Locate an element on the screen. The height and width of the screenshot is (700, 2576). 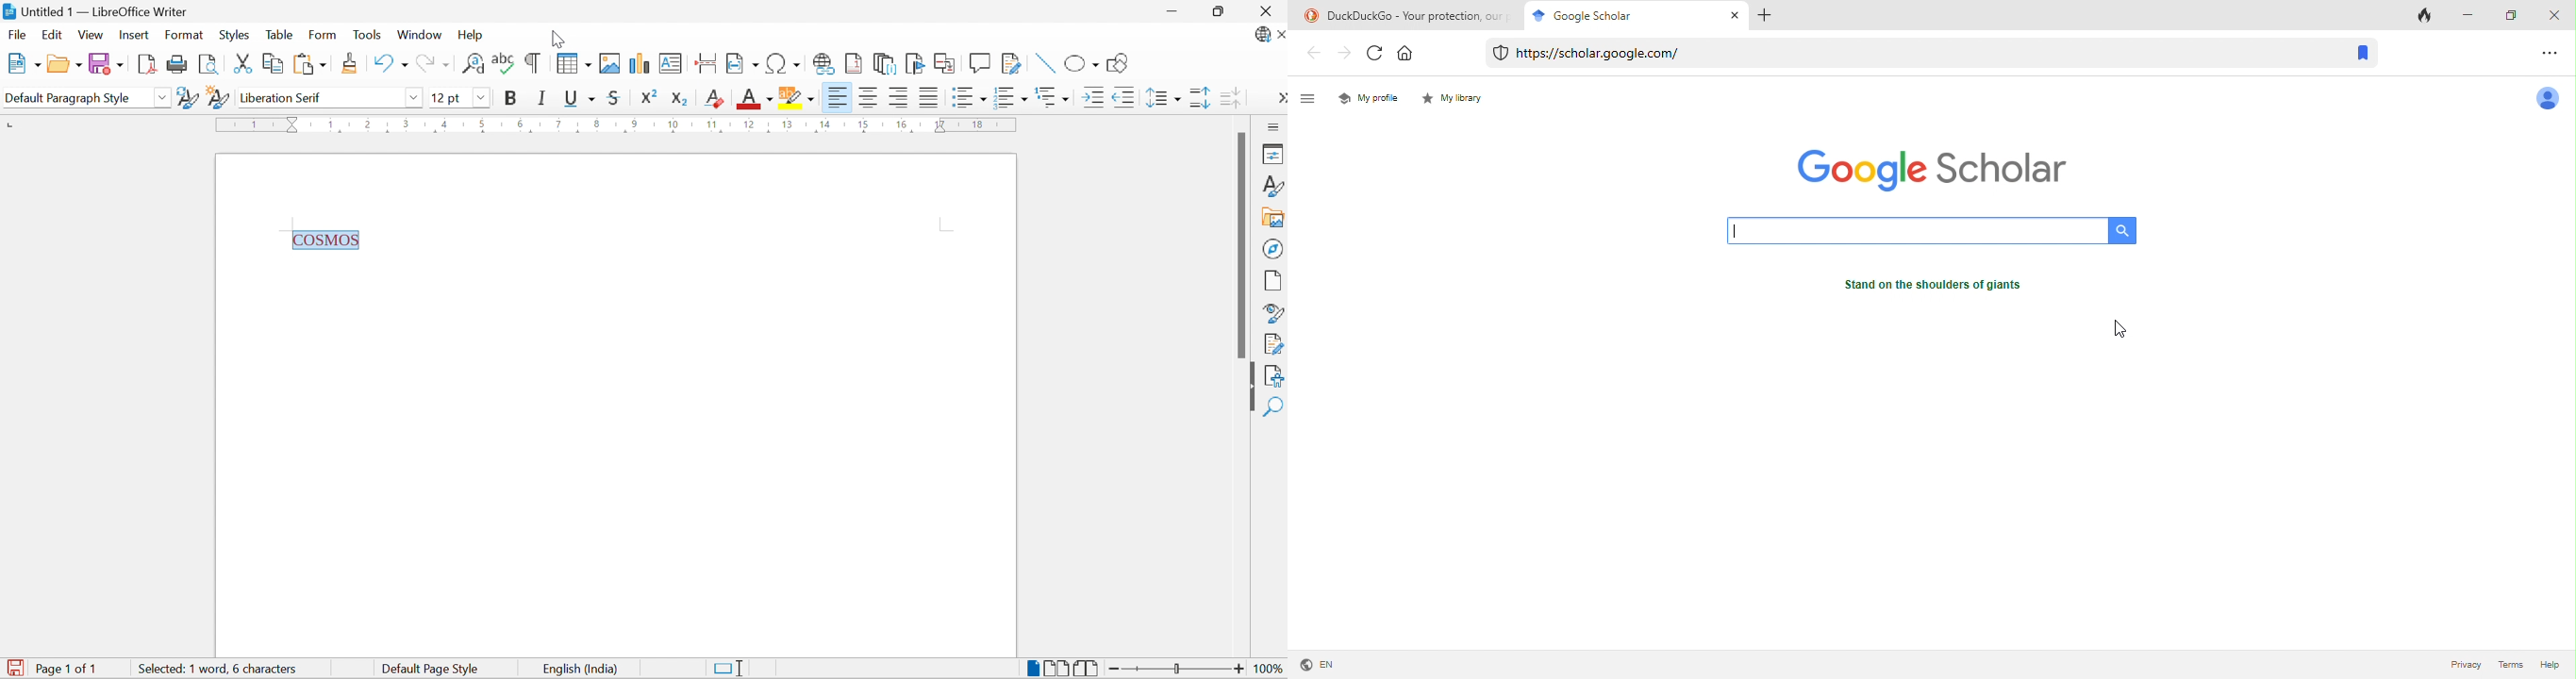
track tab is located at coordinates (2429, 14).